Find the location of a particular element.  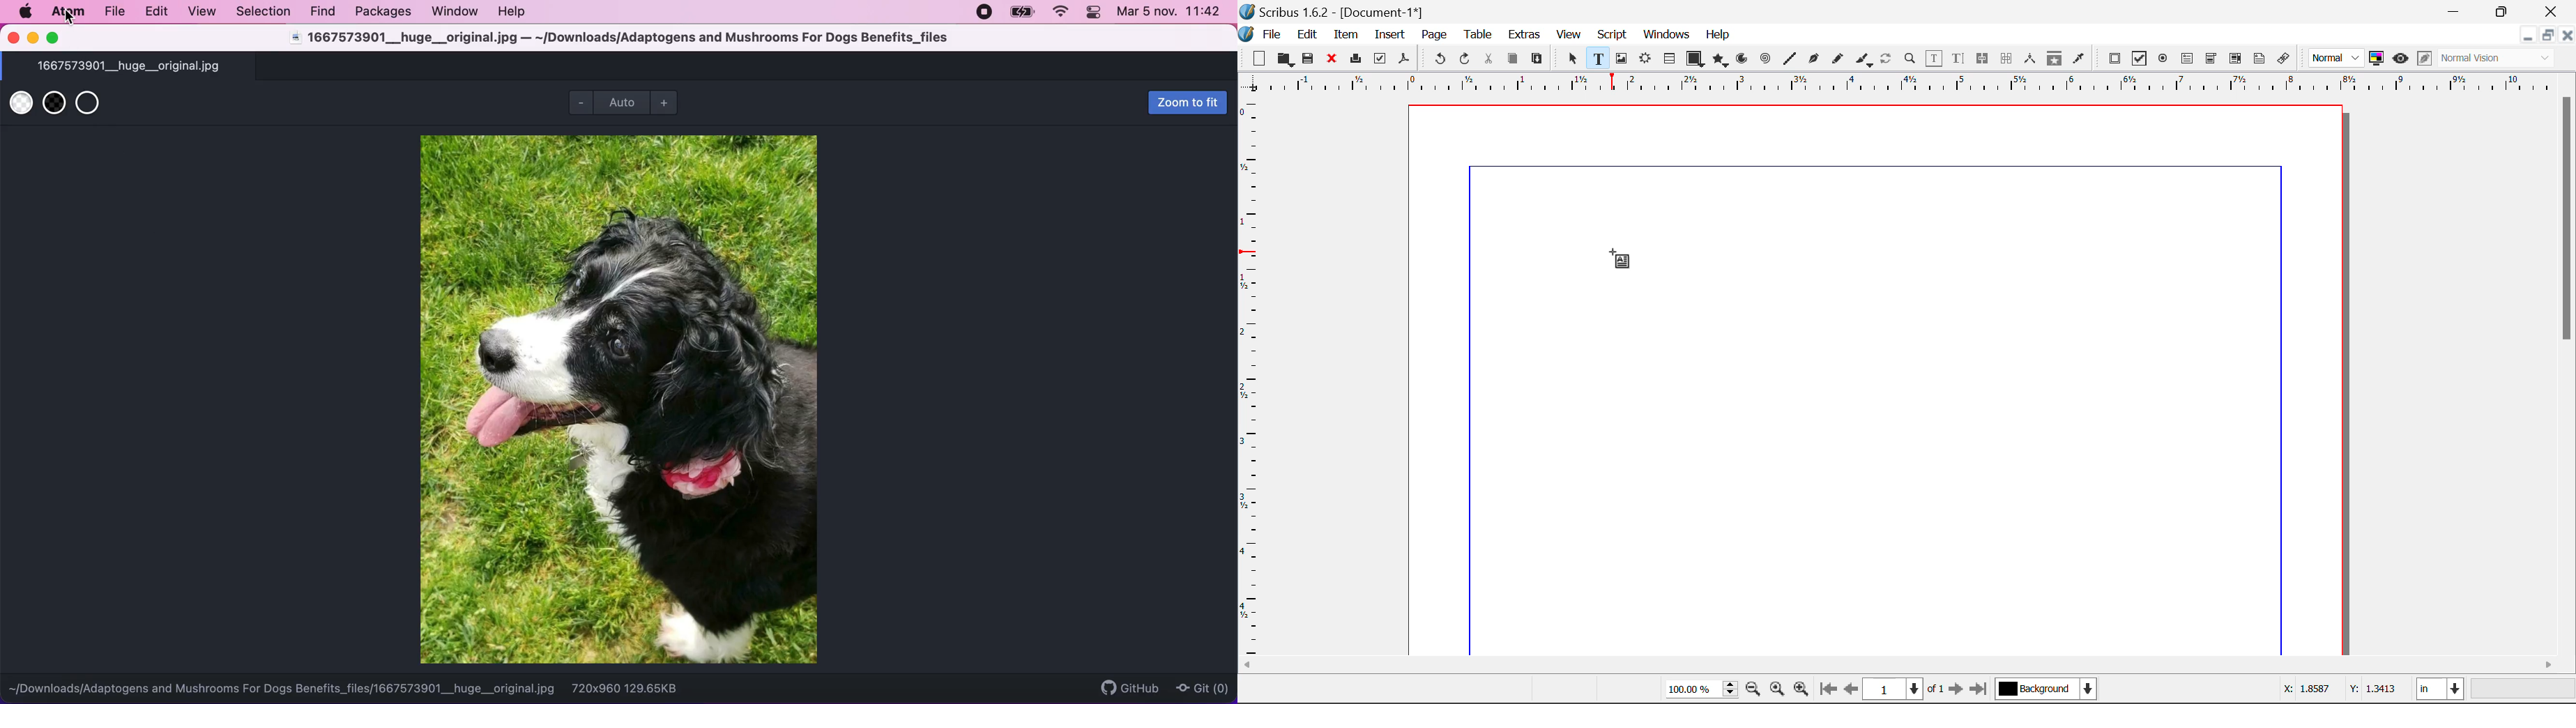

Background is located at coordinates (2046, 690).